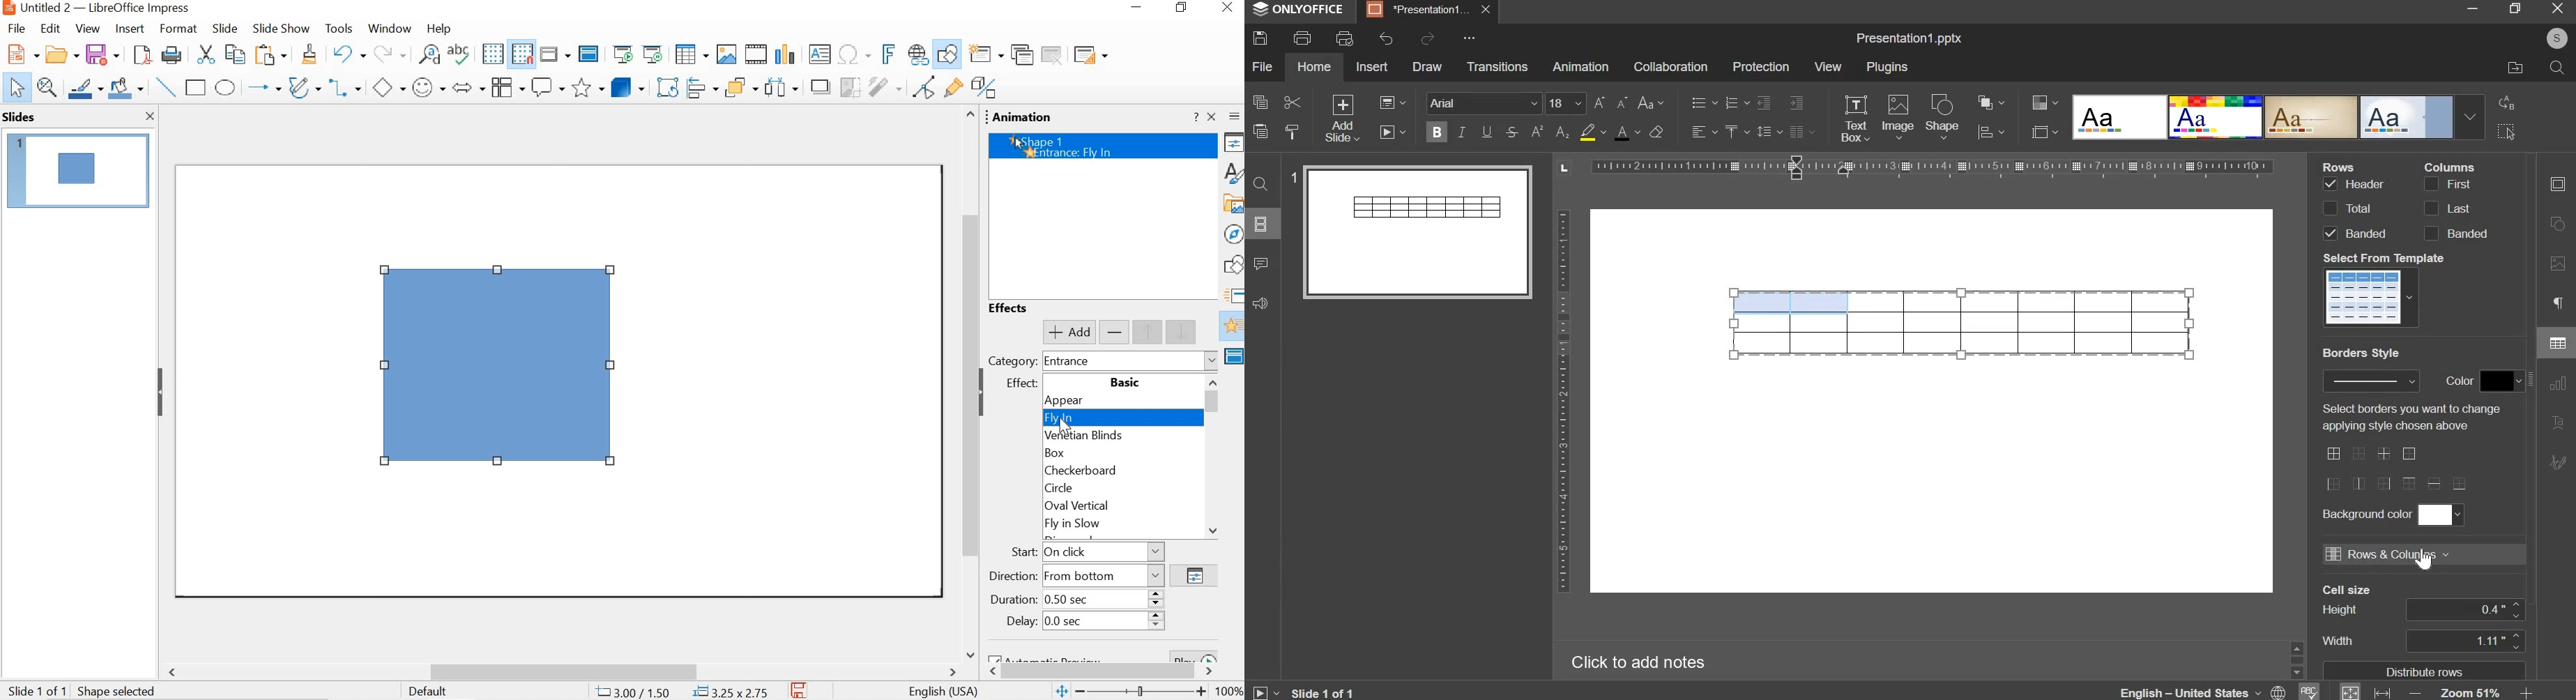 This screenshot has height=700, width=2576. I want to click on Move down, so click(969, 652).